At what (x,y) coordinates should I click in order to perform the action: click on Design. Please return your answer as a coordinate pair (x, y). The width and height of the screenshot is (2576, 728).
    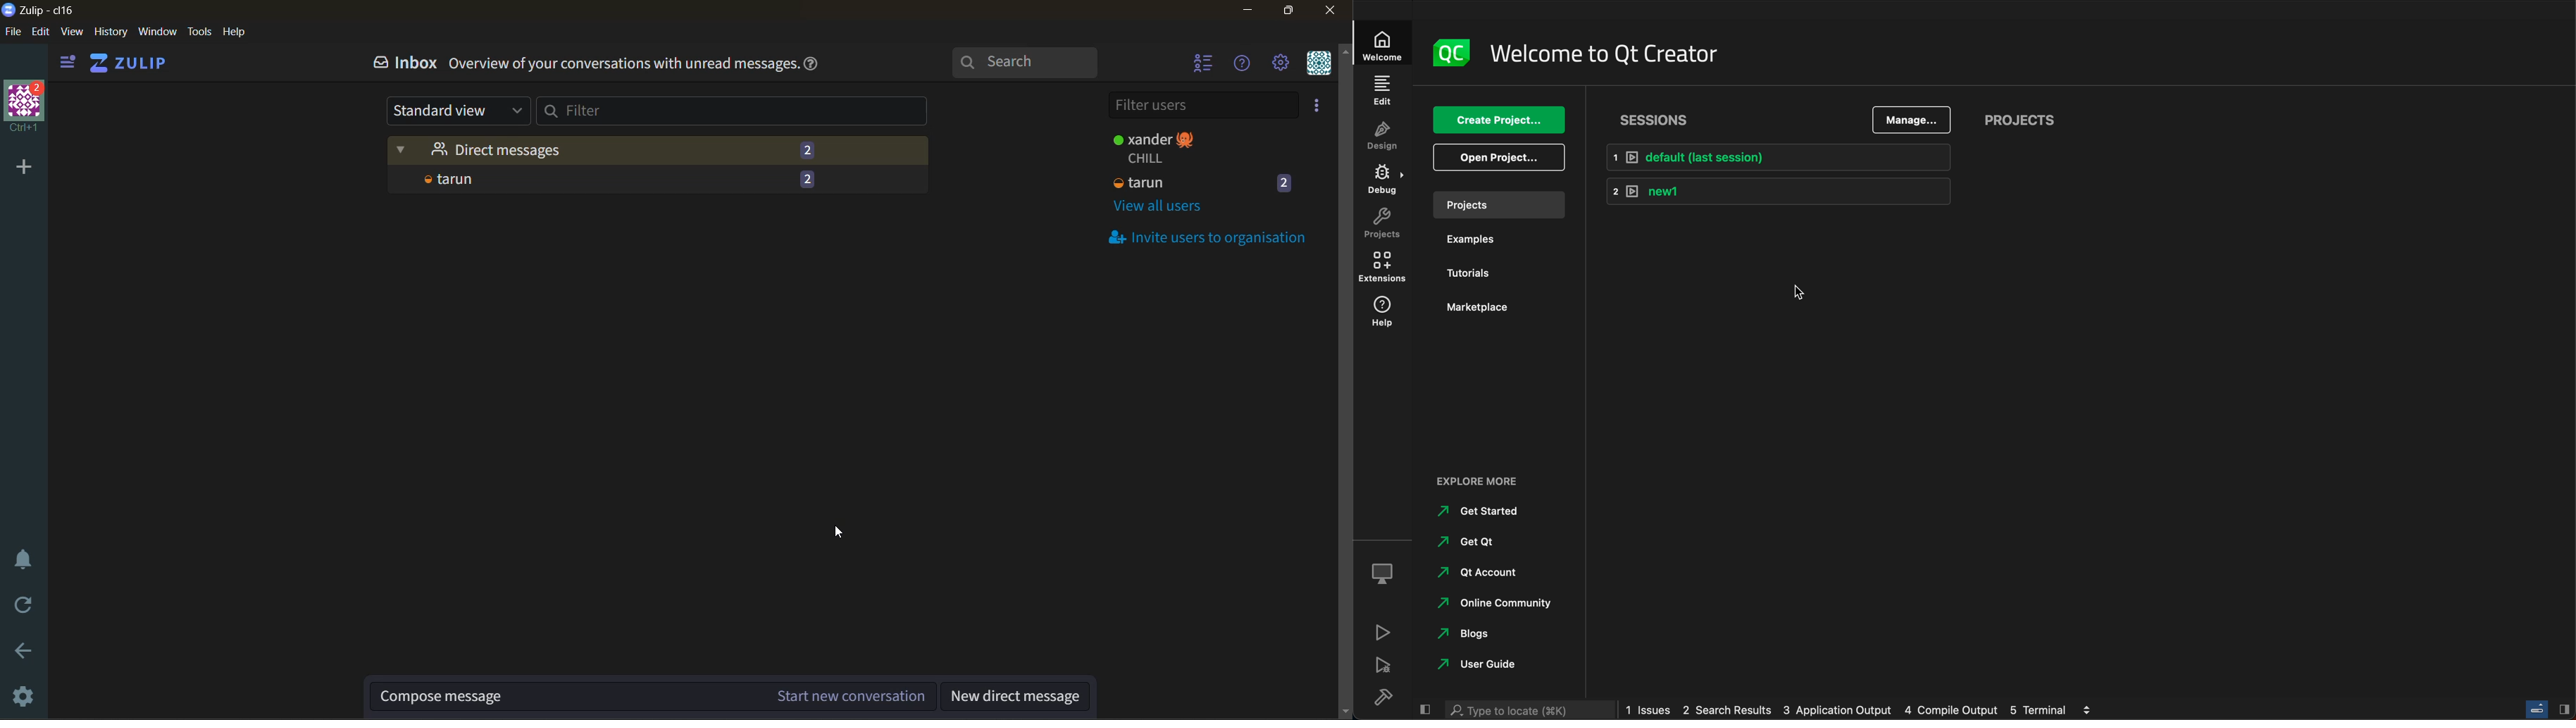
    Looking at the image, I should click on (1382, 137).